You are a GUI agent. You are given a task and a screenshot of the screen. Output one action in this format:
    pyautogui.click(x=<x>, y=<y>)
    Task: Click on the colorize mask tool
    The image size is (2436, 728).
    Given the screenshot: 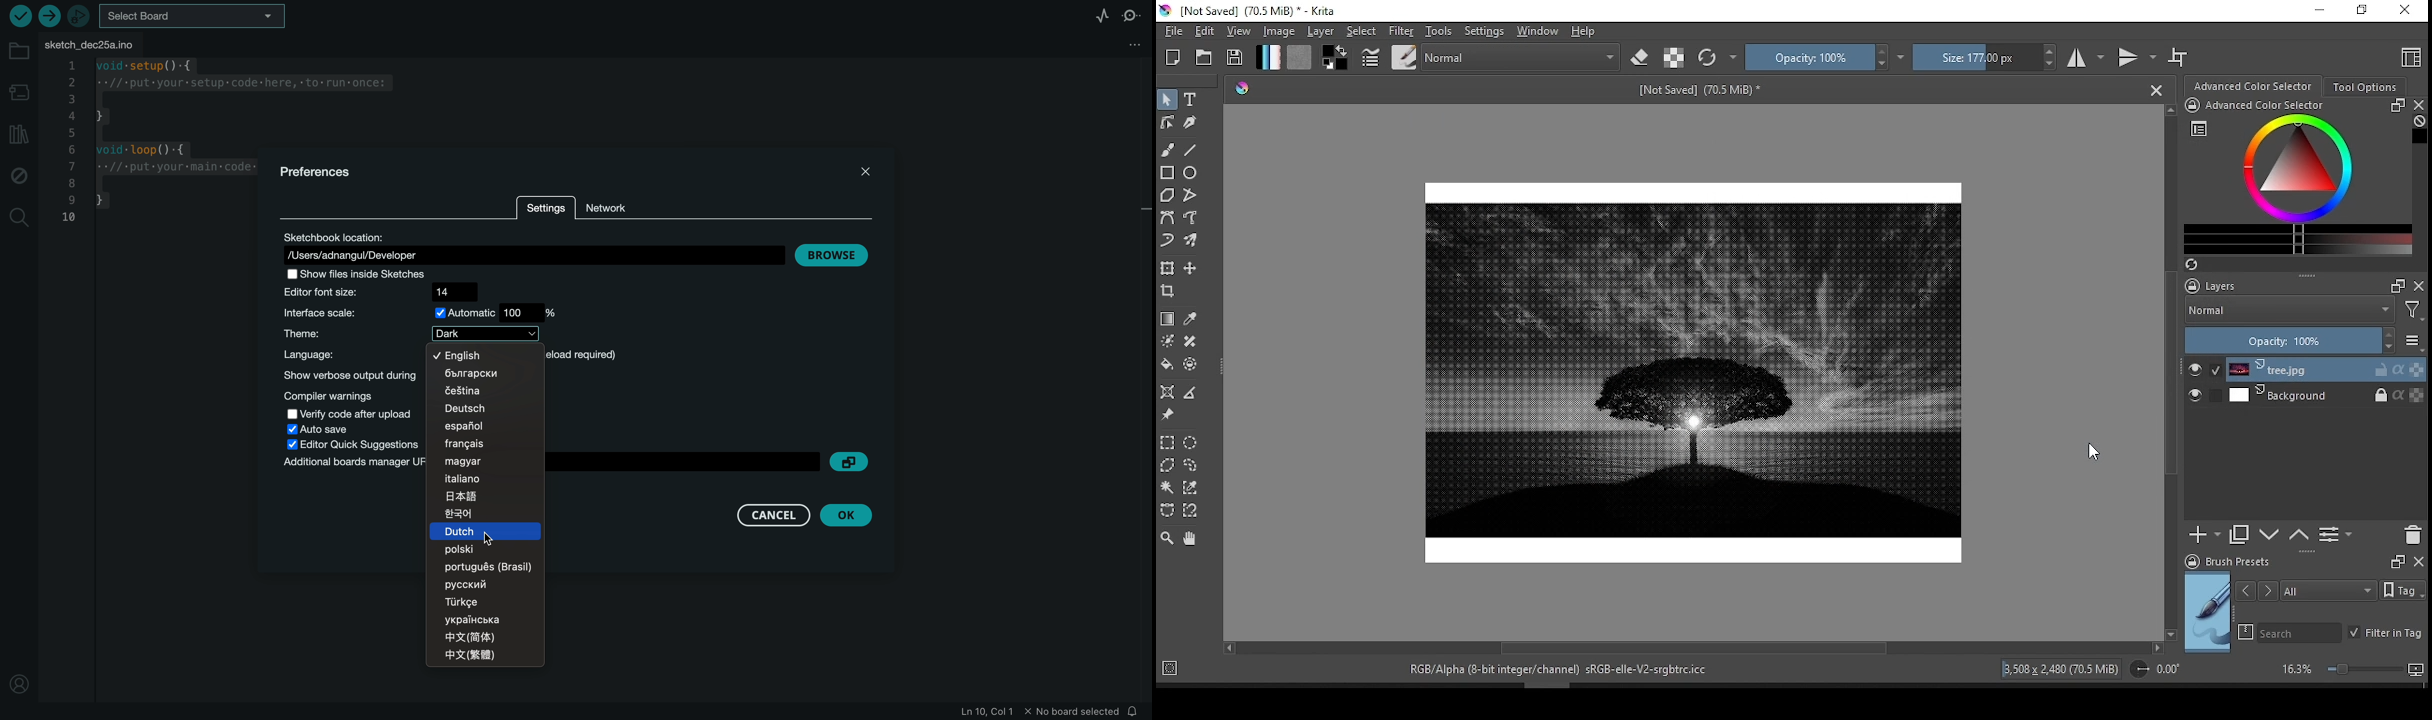 What is the action you would take?
    pyautogui.click(x=1168, y=341)
    